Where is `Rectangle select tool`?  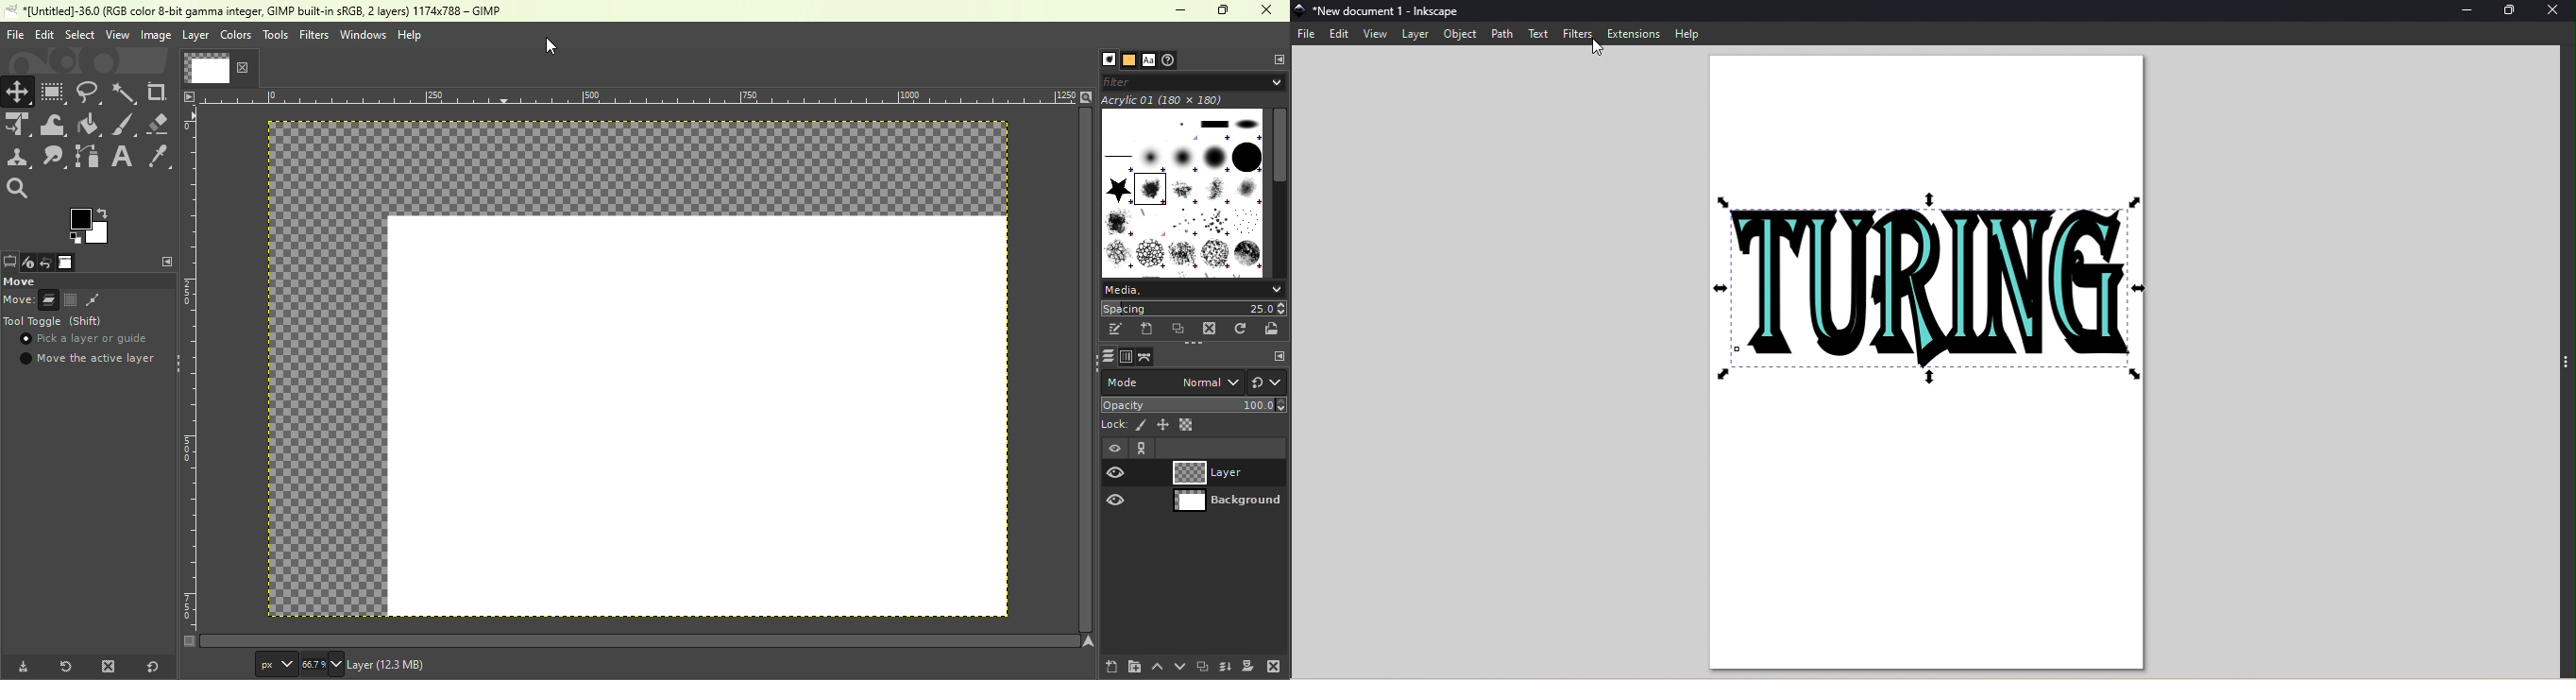 Rectangle select tool is located at coordinates (54, 92).